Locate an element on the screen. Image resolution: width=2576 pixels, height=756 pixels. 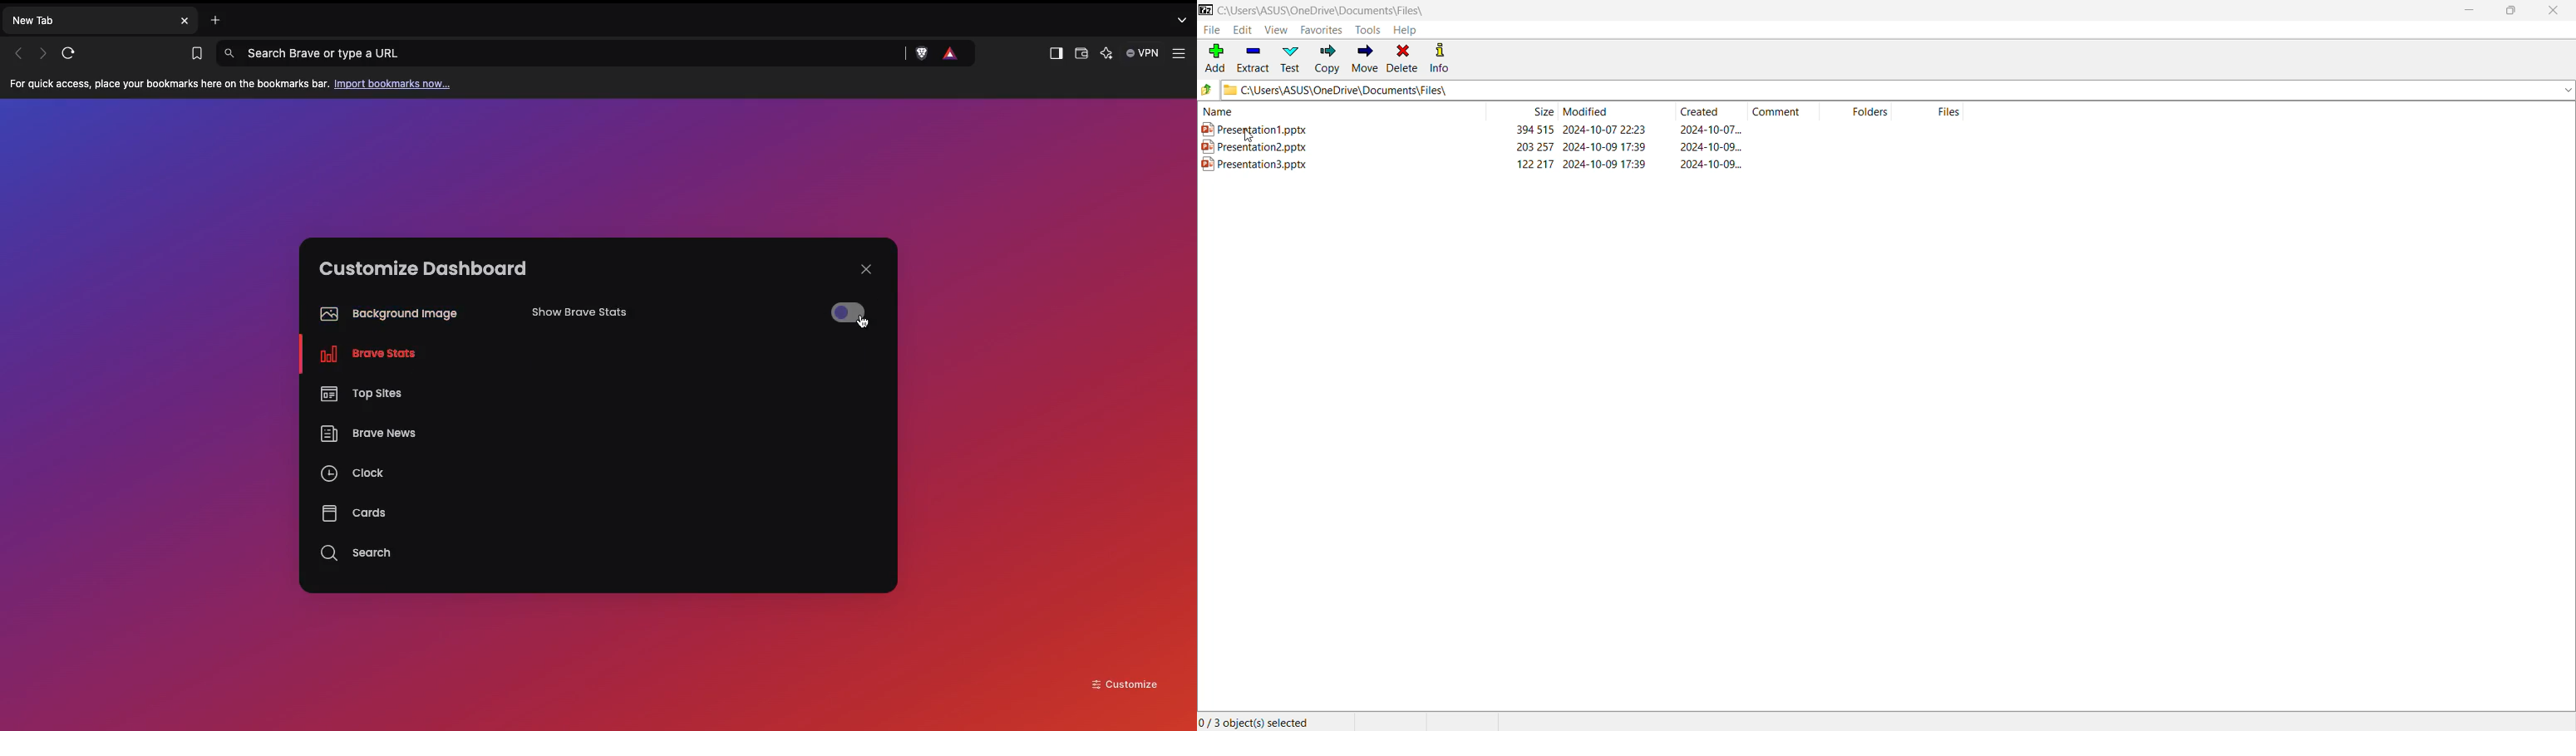
Name is located at coordinates (1232, 111).